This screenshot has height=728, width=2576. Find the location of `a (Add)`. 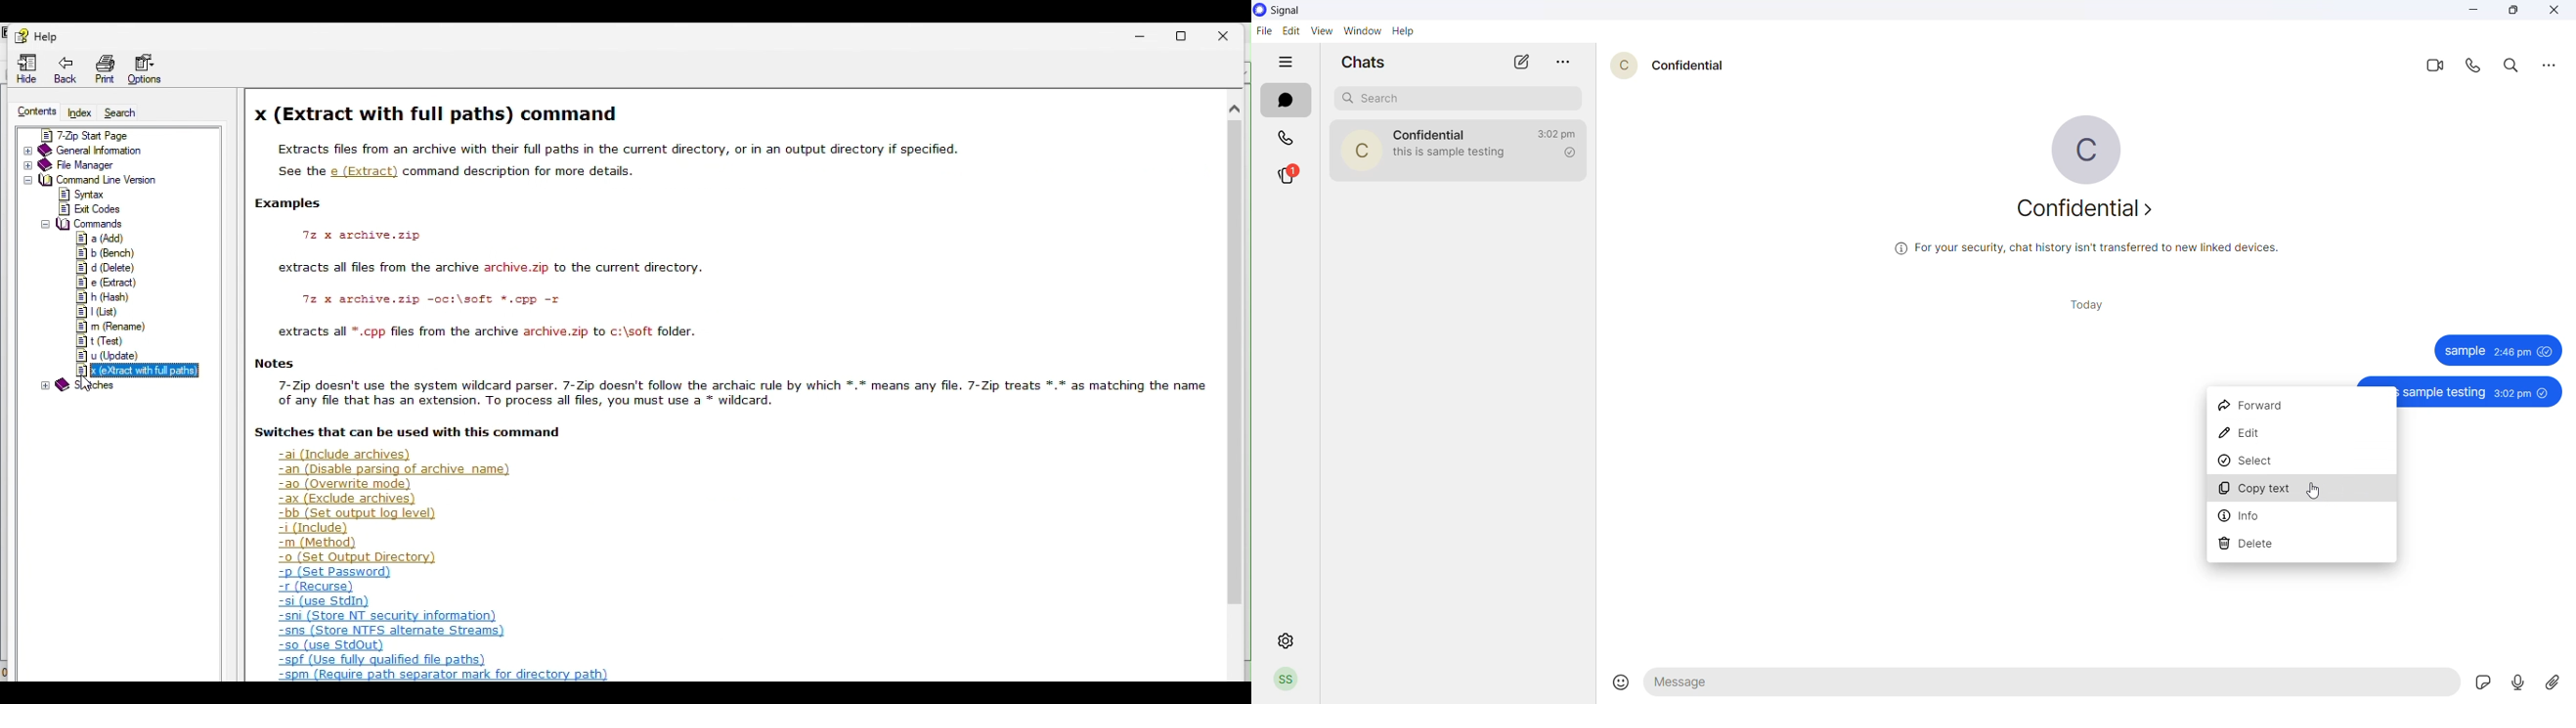

a (Add) is located at coordinates (107, 237).